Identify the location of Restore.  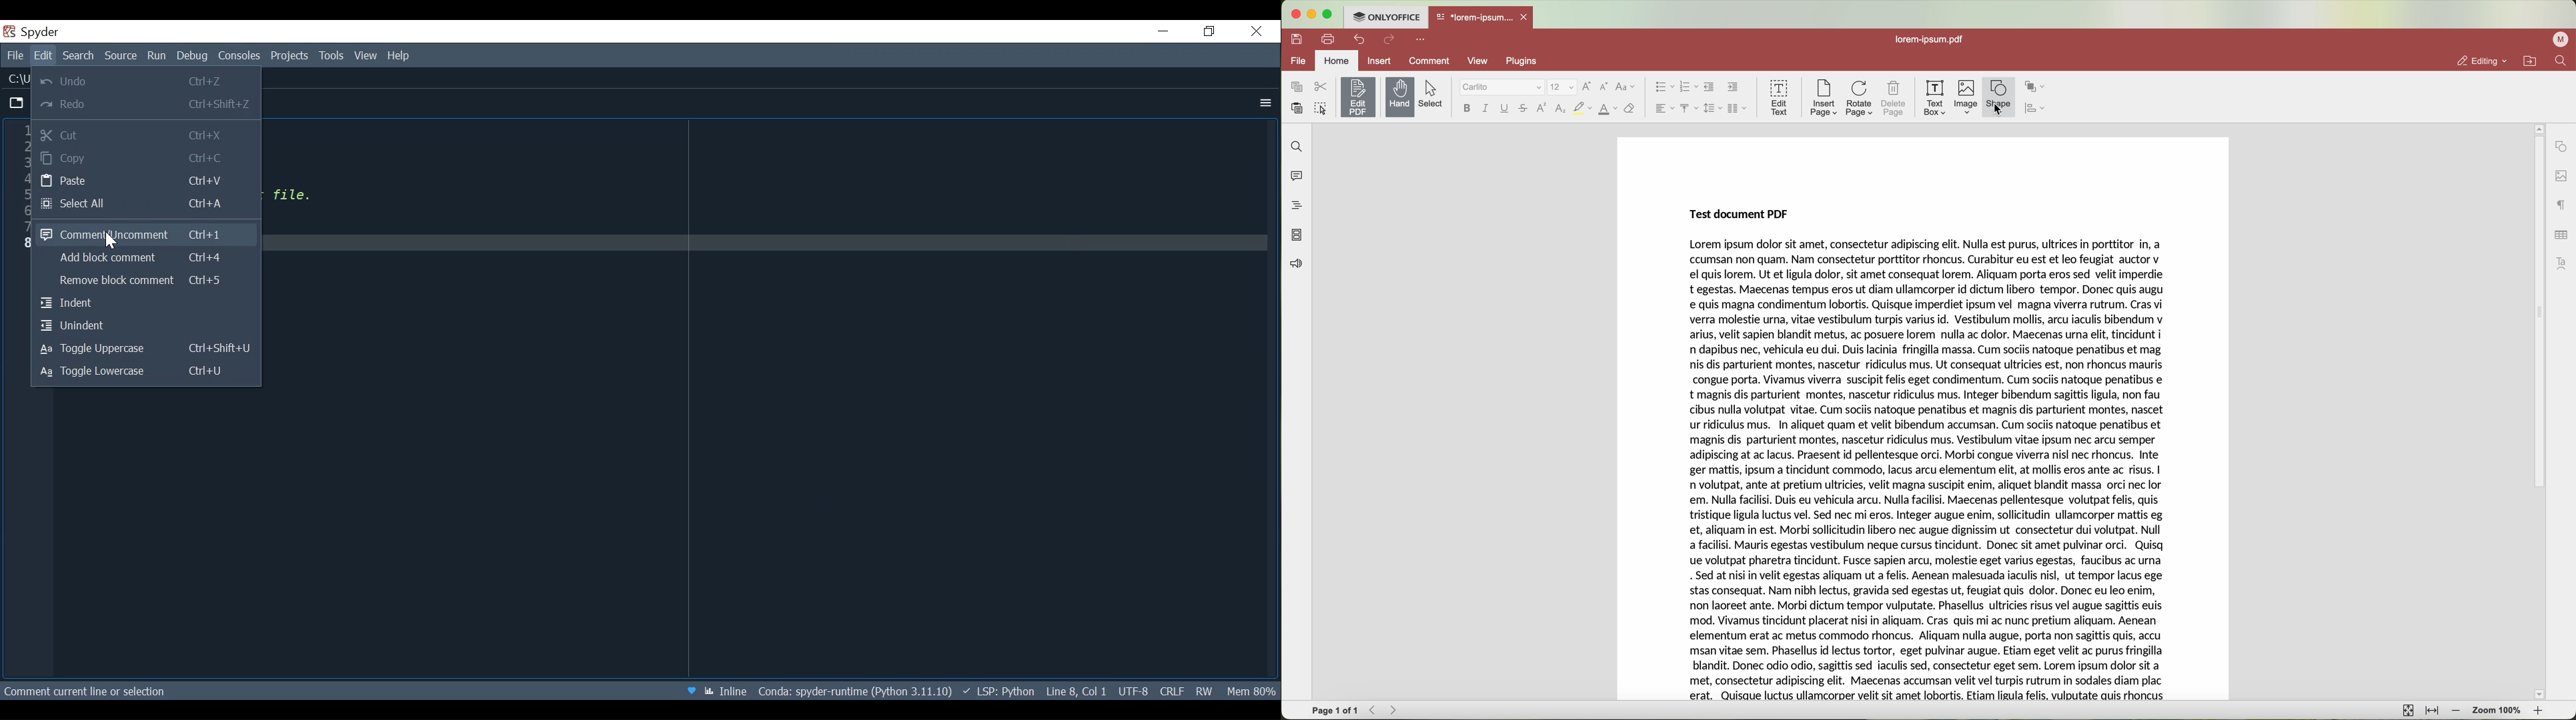
(1208, 31).